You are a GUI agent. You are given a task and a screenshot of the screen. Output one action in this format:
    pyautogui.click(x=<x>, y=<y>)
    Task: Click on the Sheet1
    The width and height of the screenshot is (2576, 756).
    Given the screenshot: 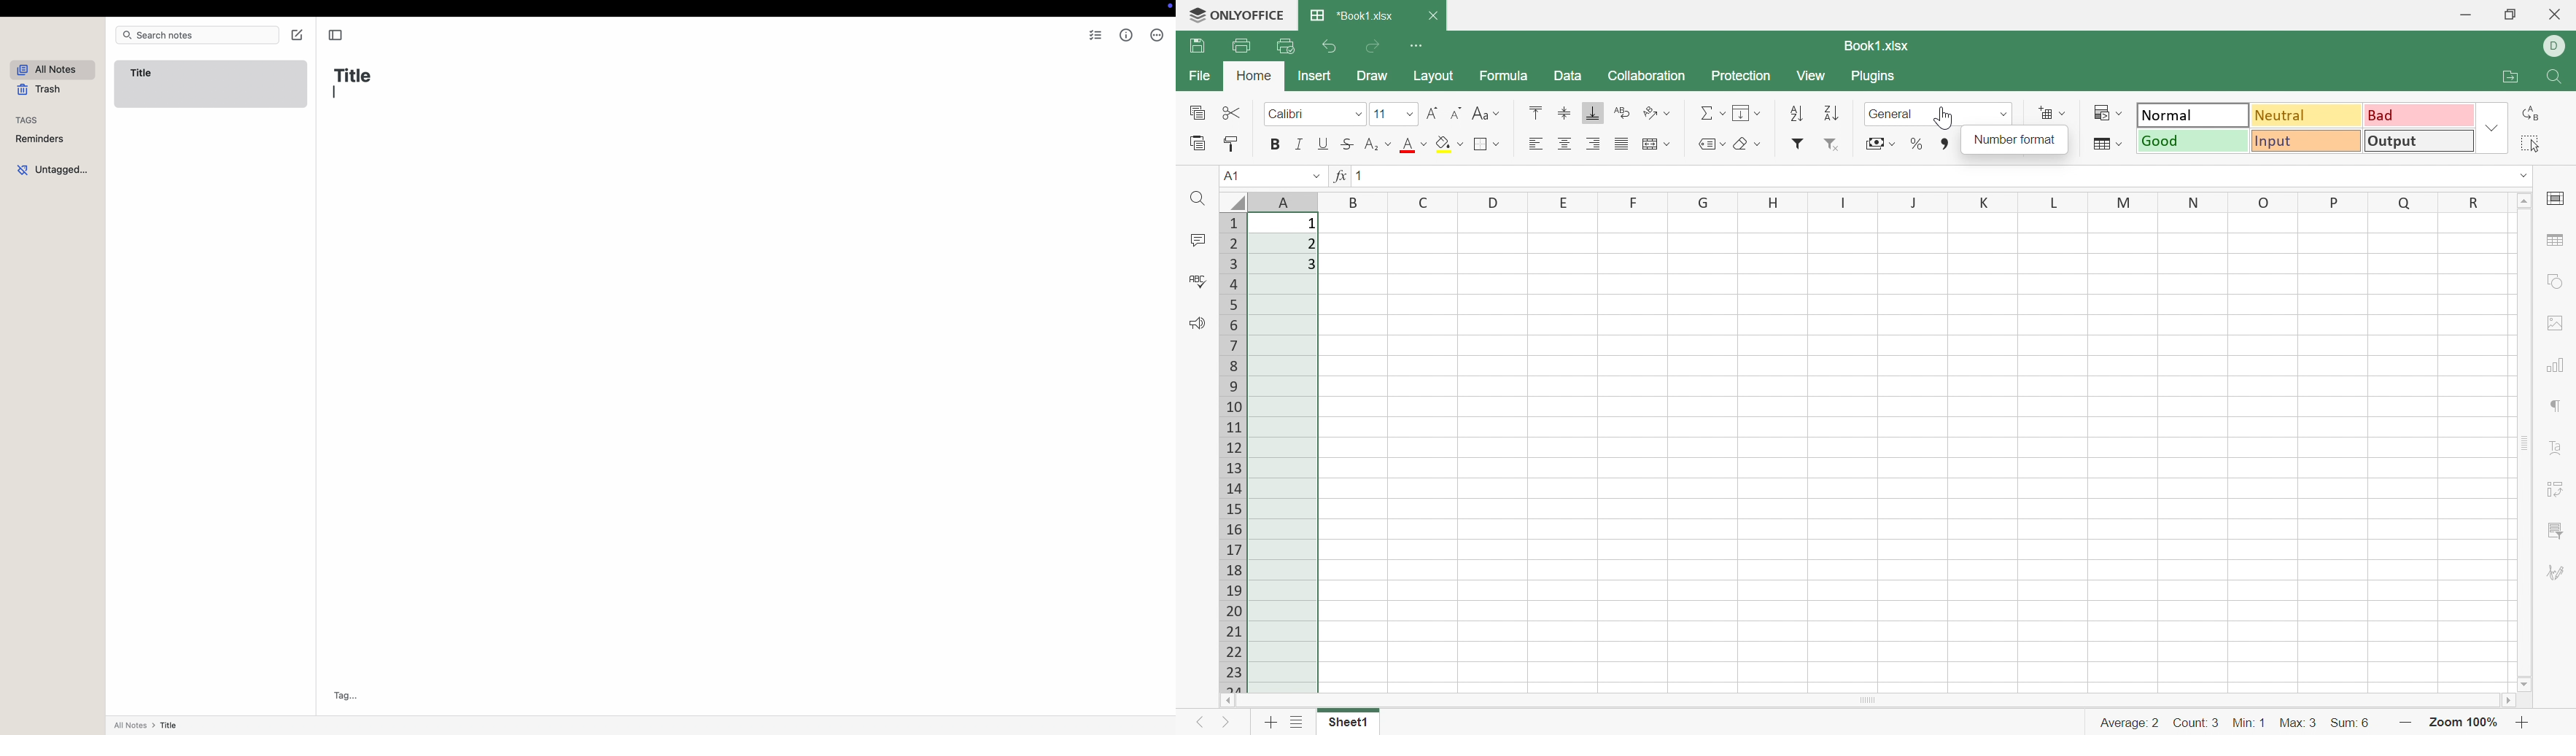 What is the action you would take?
    pyautogui.click(x=1346, y=724)
    